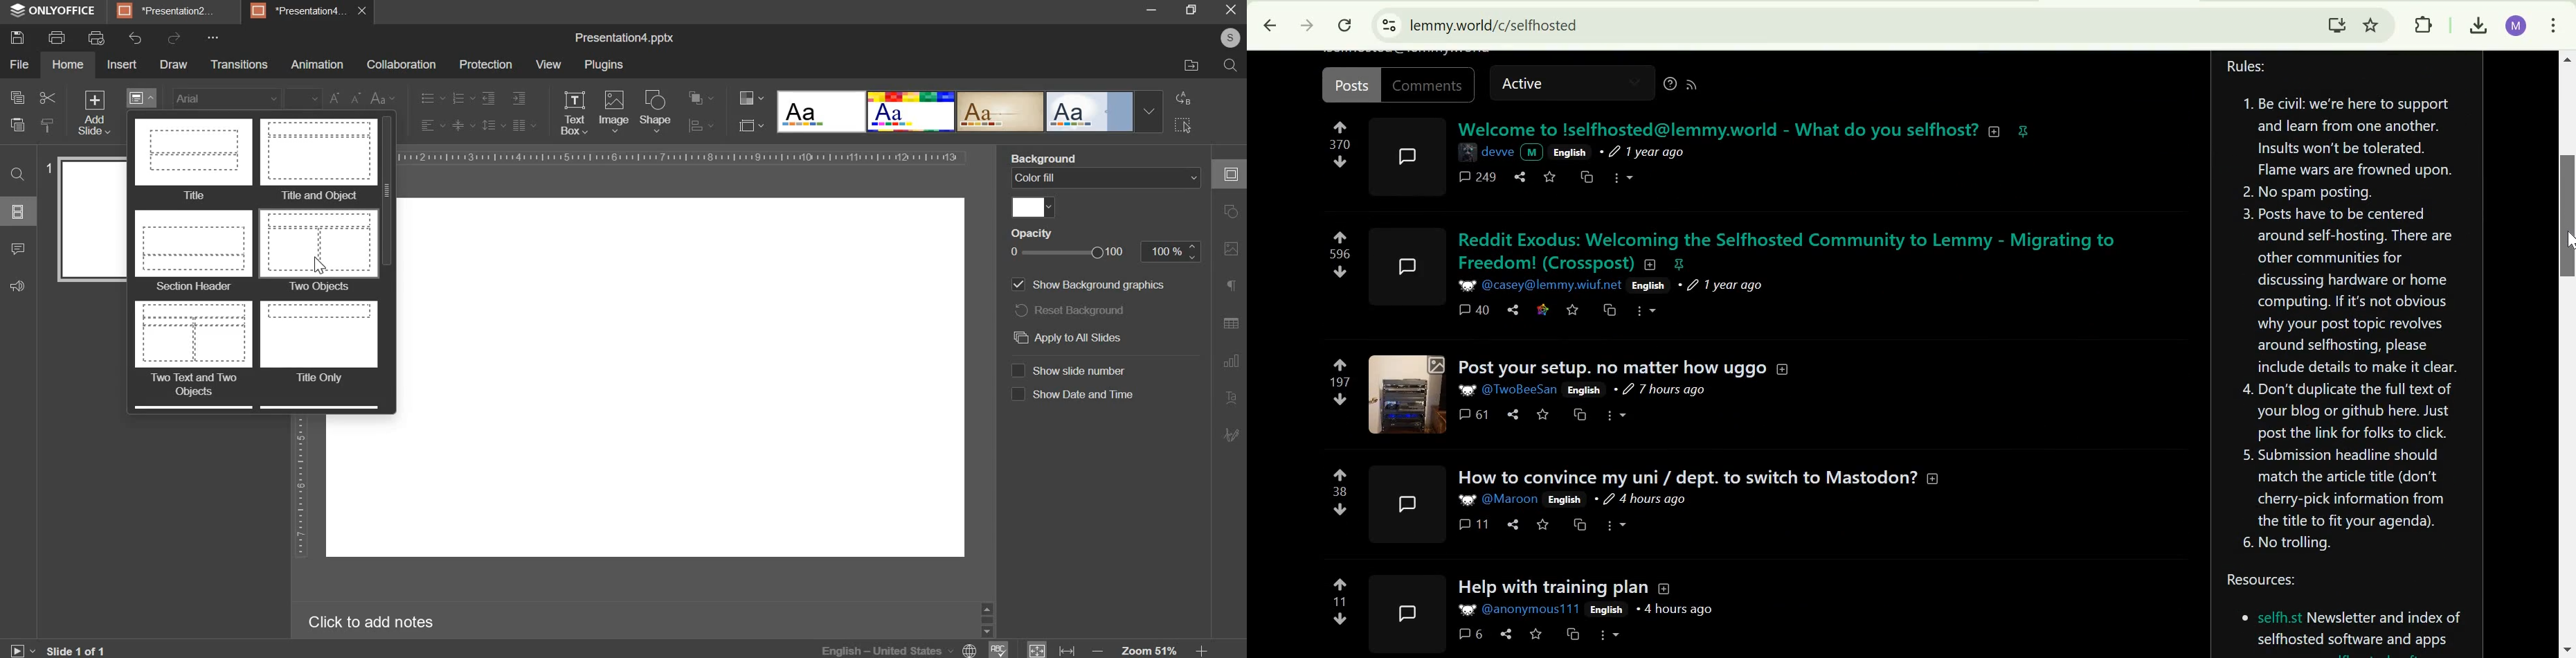 The width and height of the screenshot is (2576, 672). What do you see at coordinates (1646, 286) in the screenshot?
I see `English` at bounding box center [1646, 286].